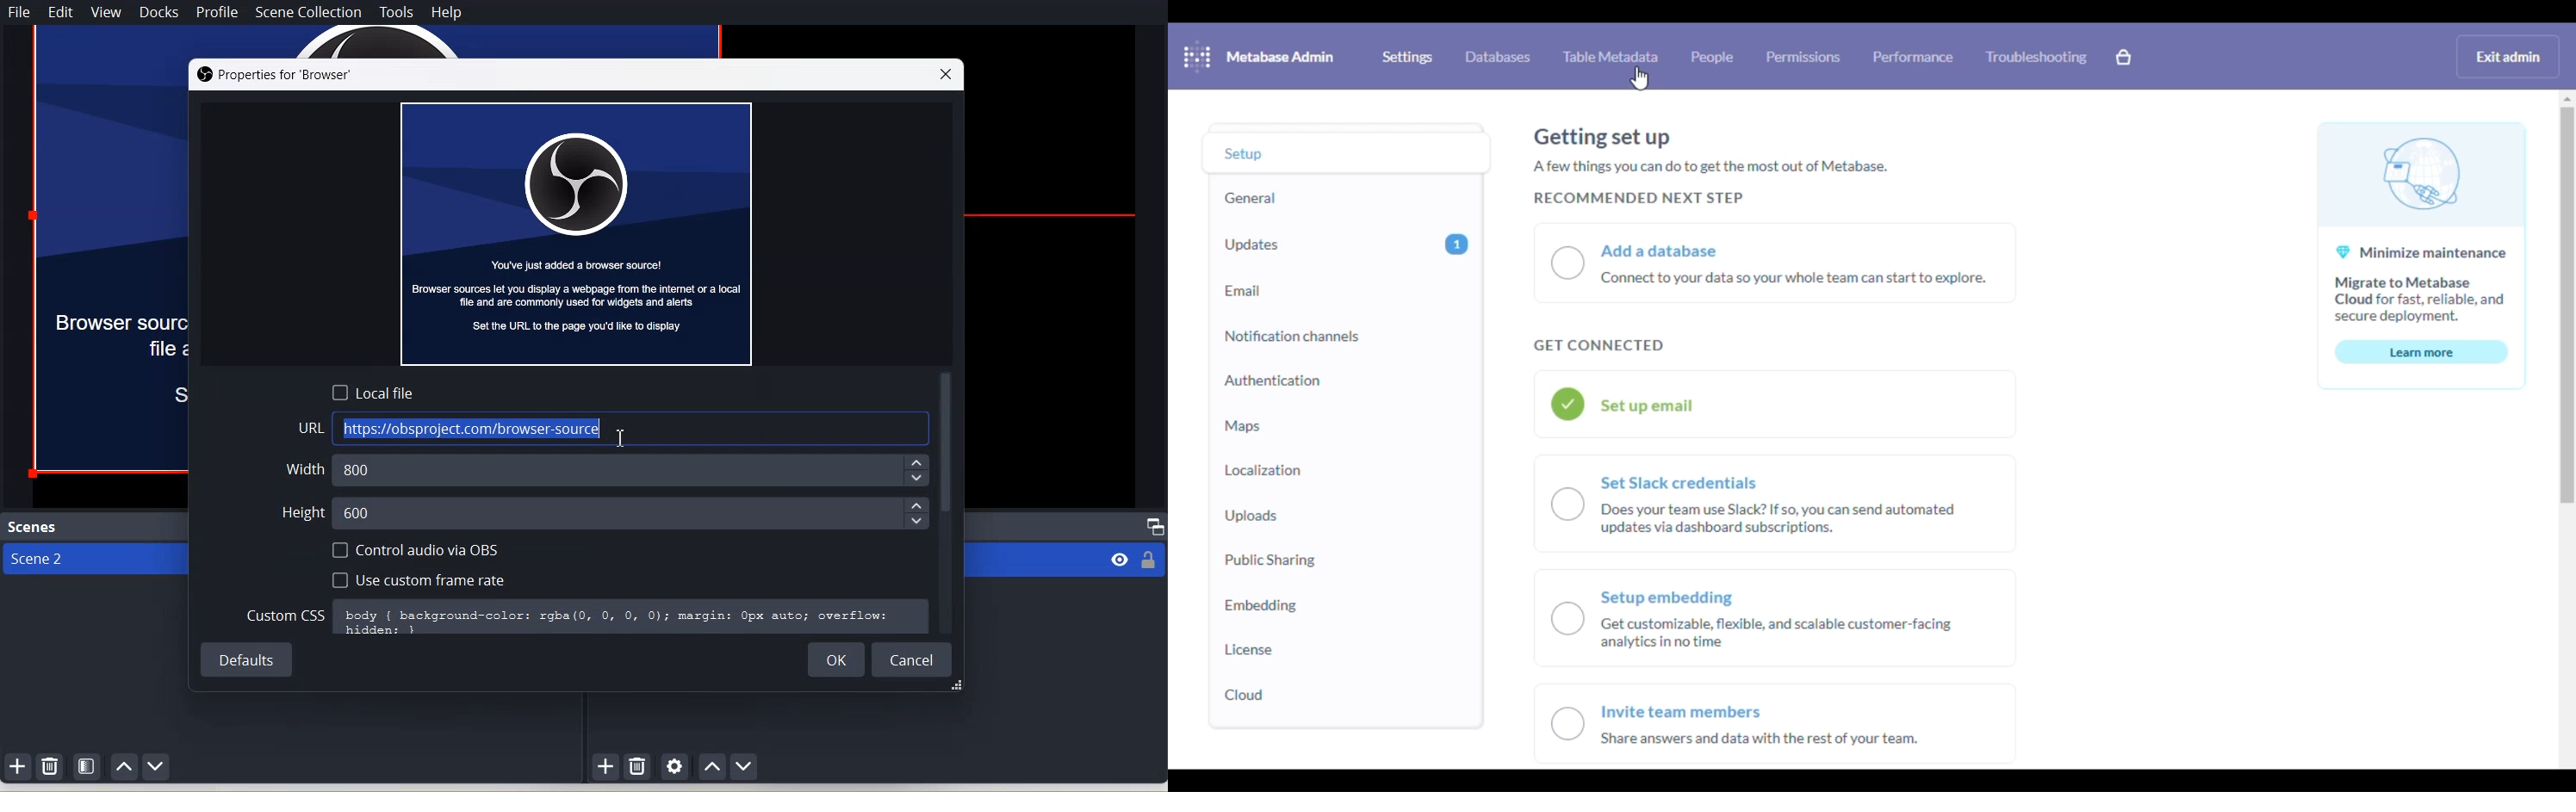 The height and width of the screenshot is (812, 2576). I want to click on Docks, so click(161, 13).